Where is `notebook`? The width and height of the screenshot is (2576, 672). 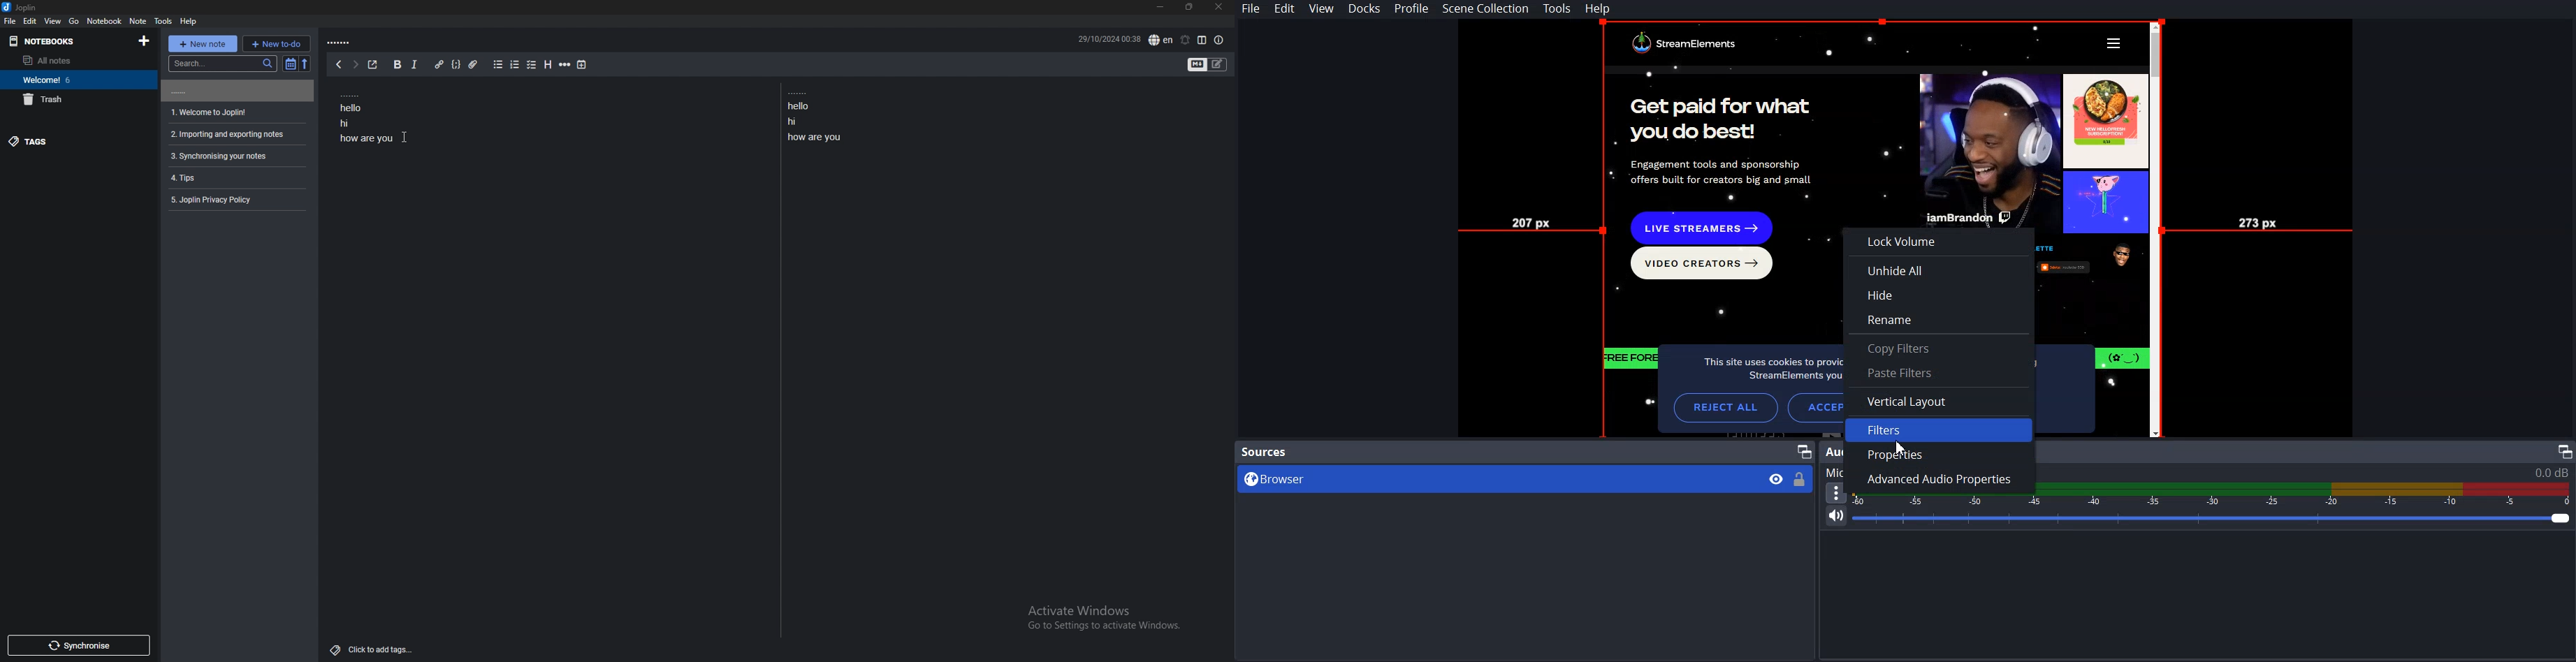
notebook is located at coordinates (105, 21).